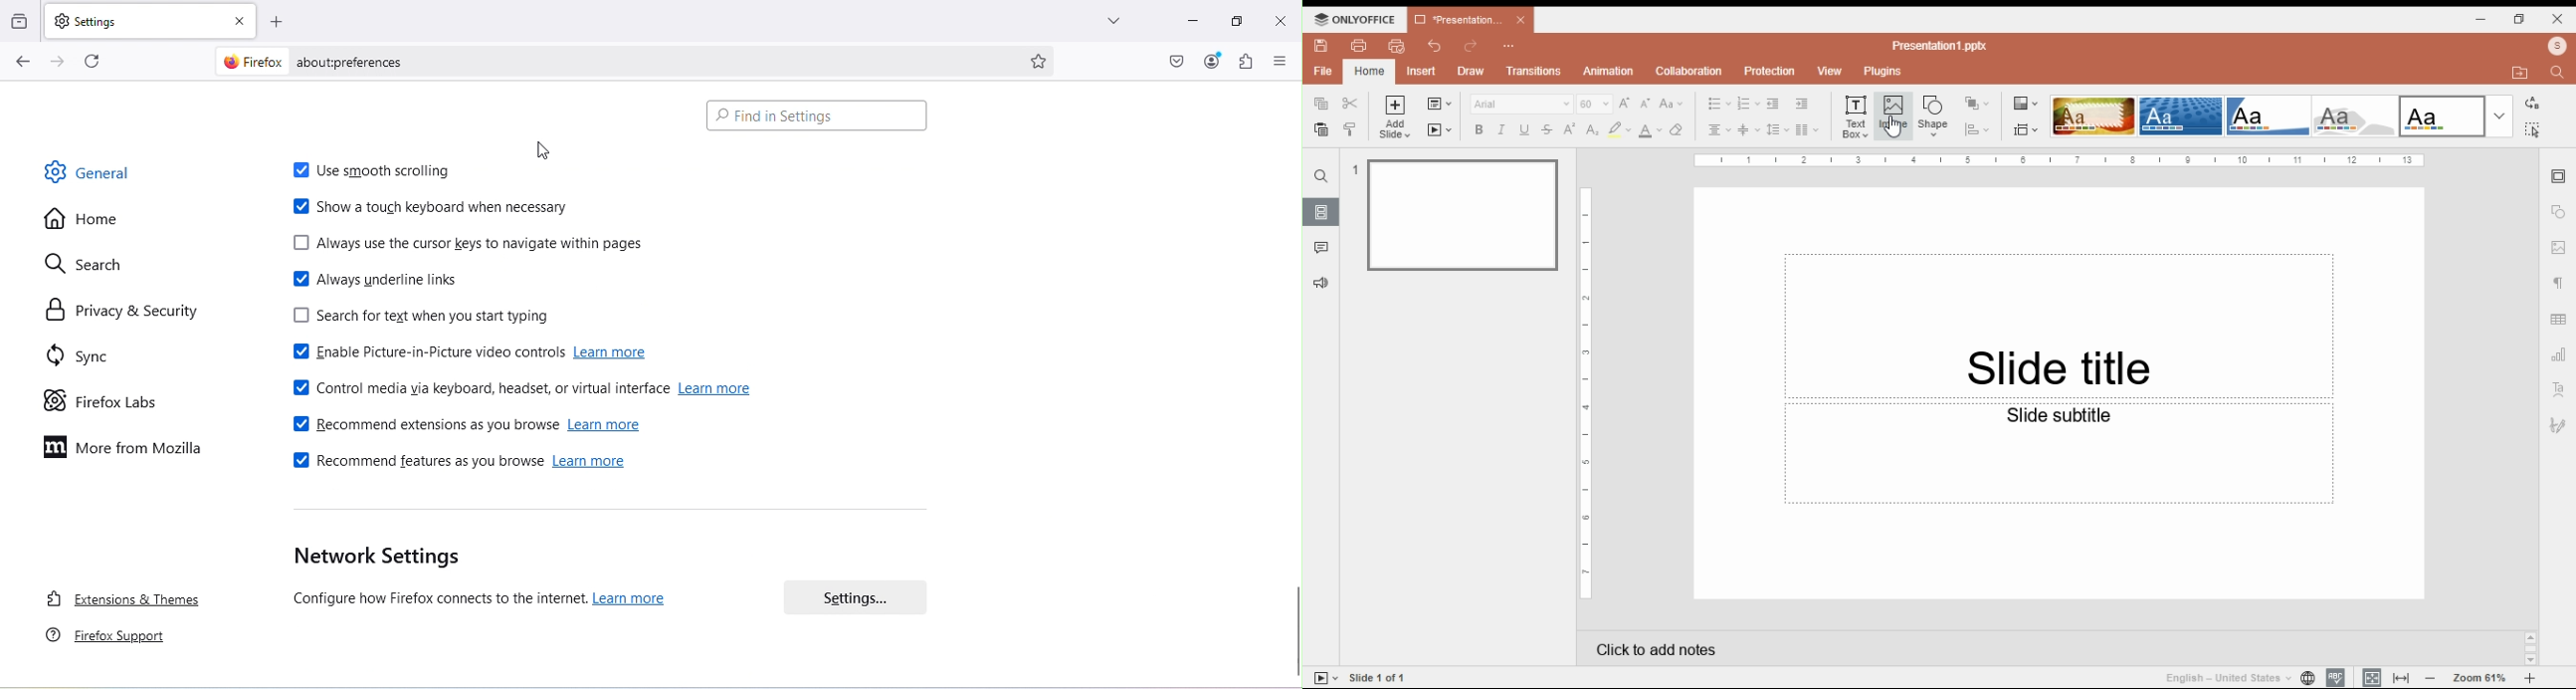 Image resolution: width=2576 pixels, height=700 pixels. Describe the element at coordinates (2557, 425) in the screenshot. I see `` at that location.